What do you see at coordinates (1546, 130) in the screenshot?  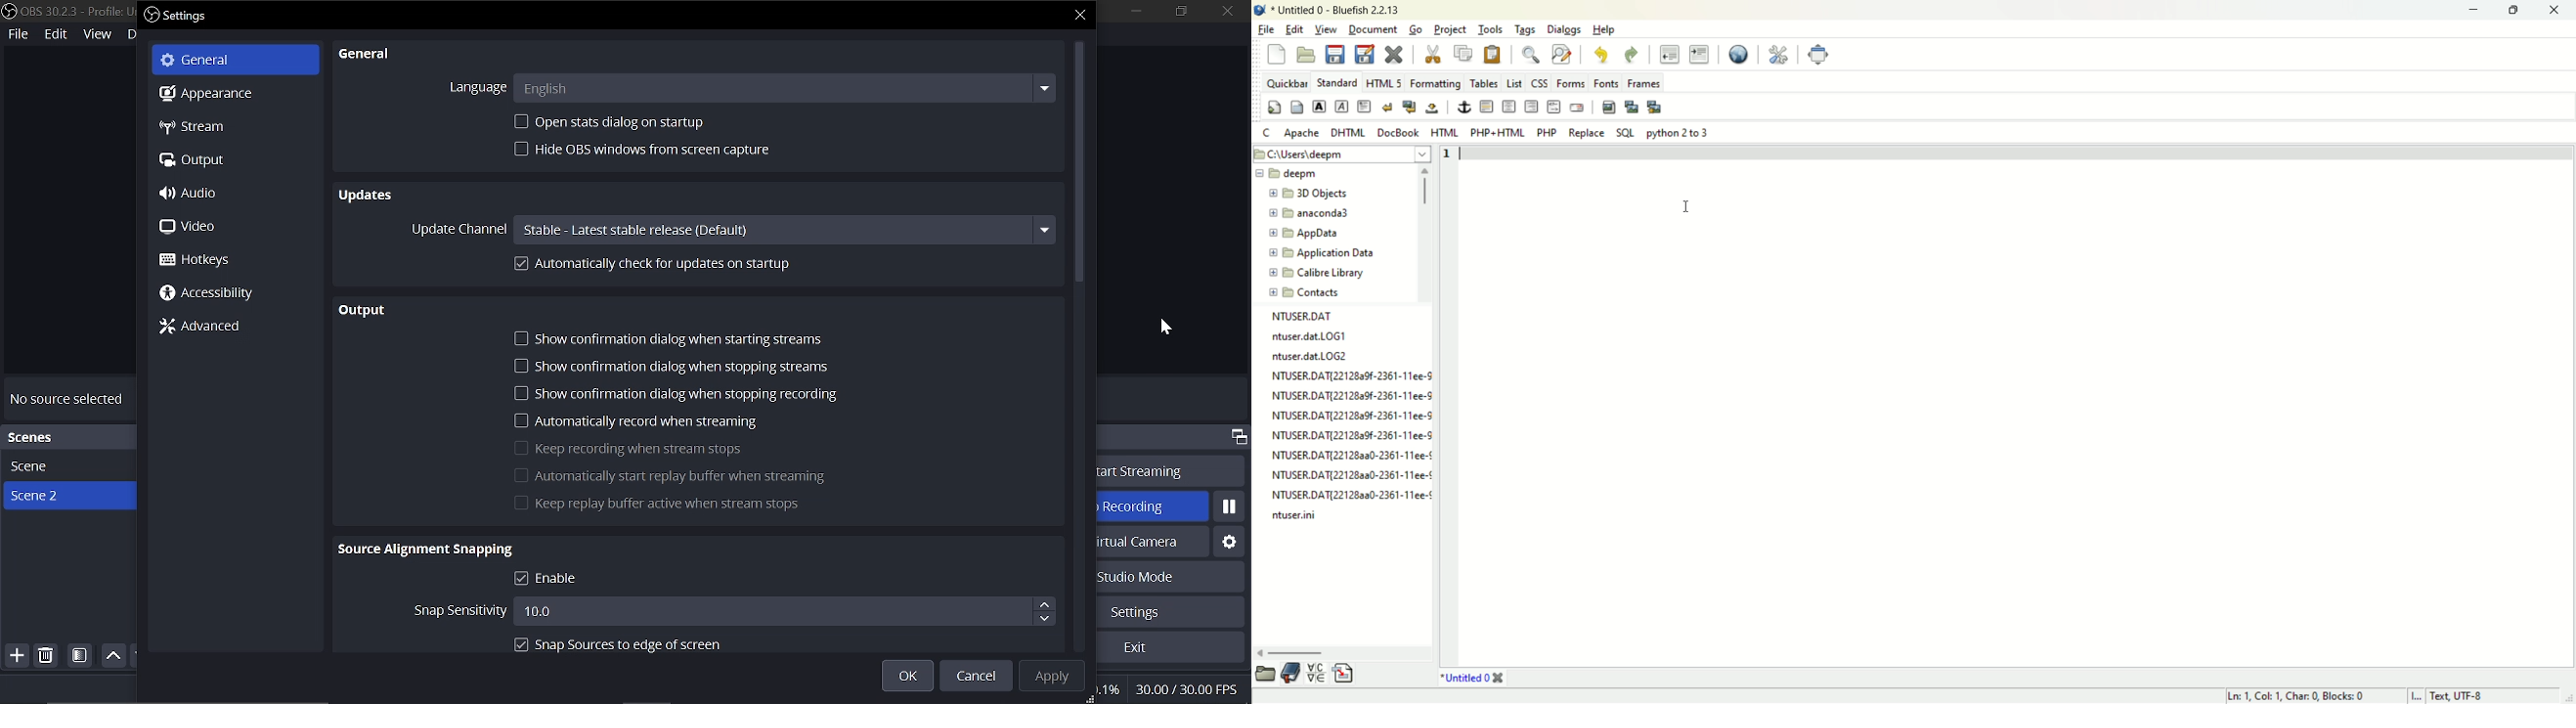 I see `PHP` at bounding box center [1546, 130].